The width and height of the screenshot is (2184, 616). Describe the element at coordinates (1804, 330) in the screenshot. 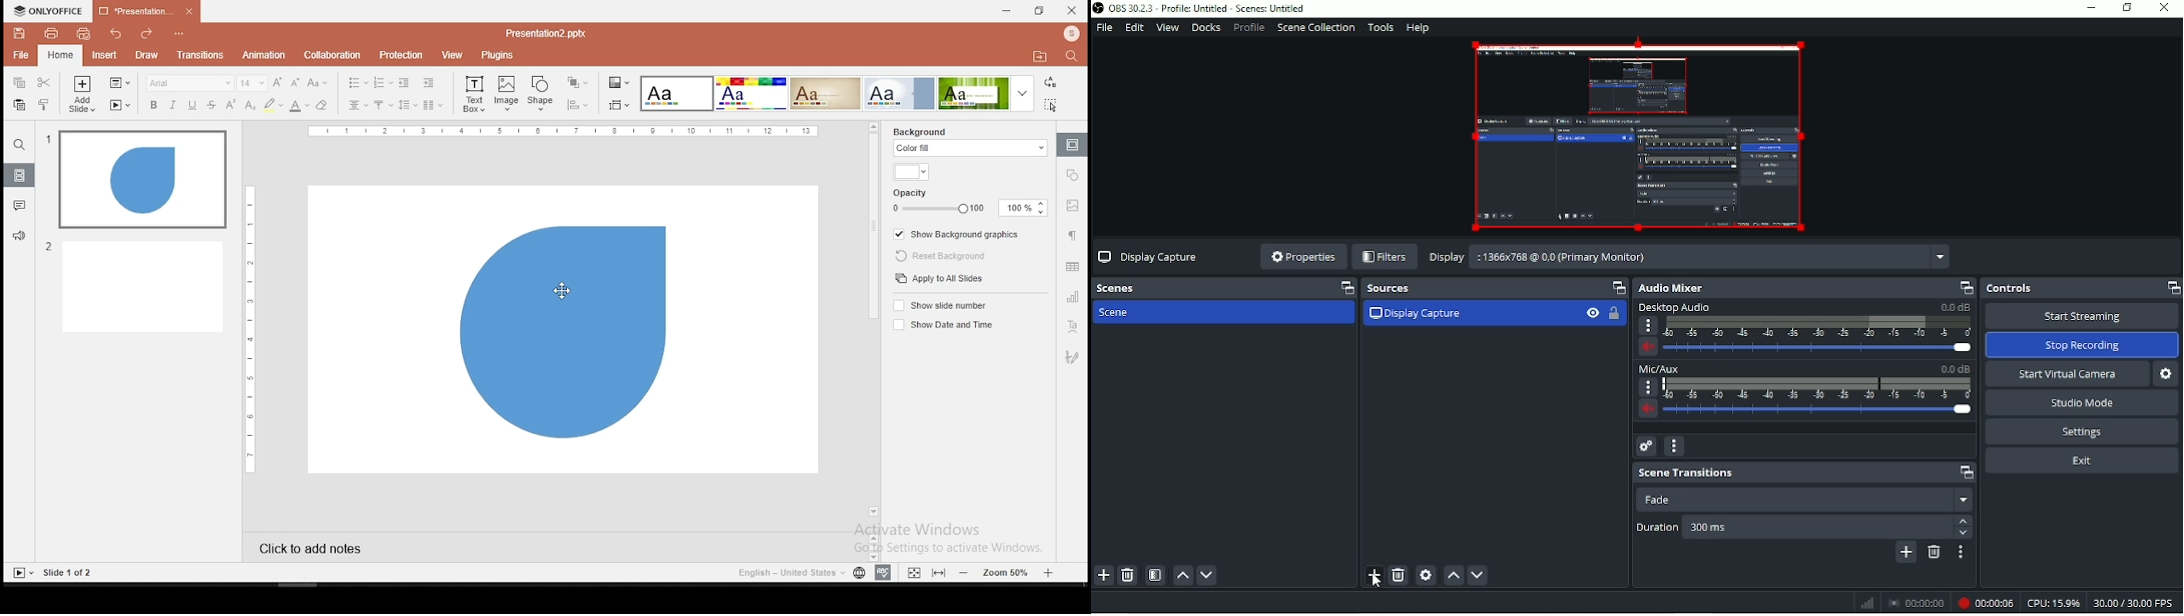

I see `Desktop audio slider` at that location.